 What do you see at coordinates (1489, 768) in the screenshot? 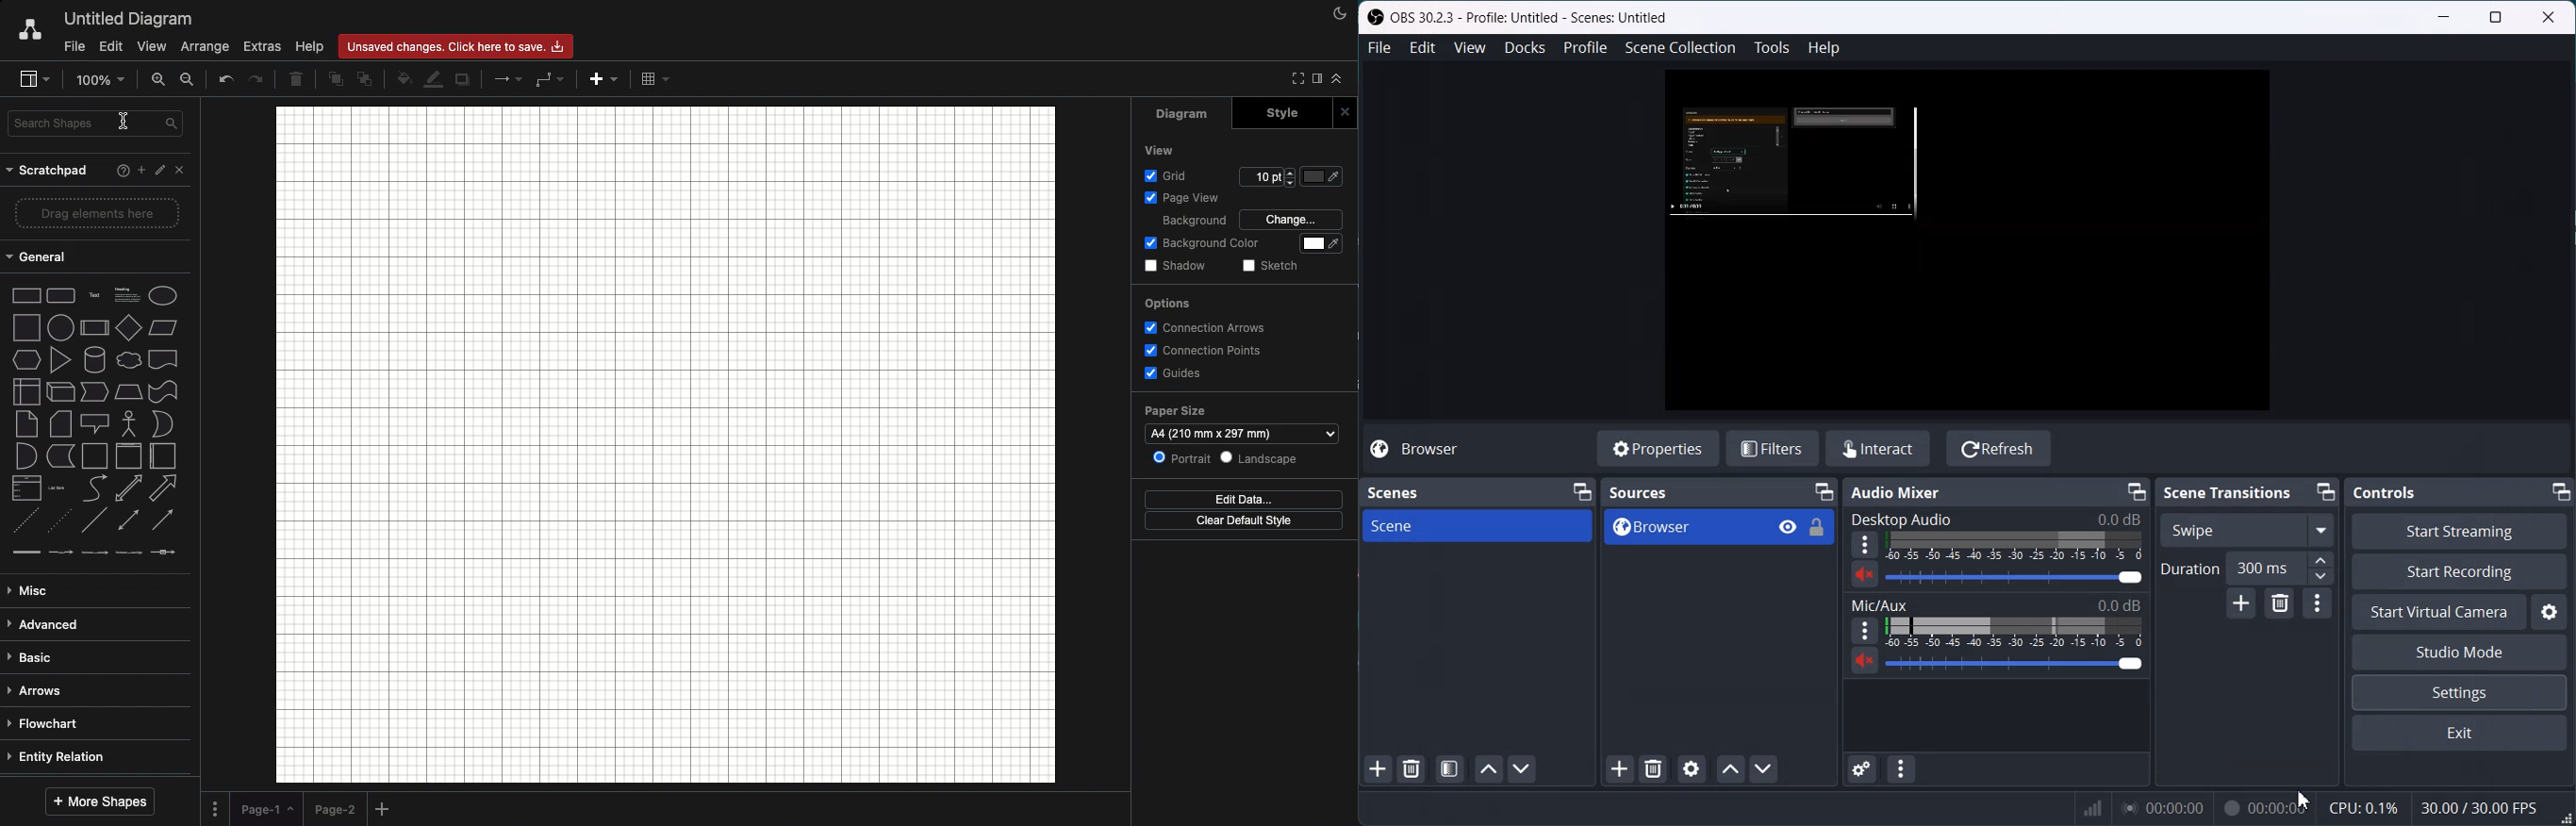
I see `Move scene up` at bounding box center [1489, 768].